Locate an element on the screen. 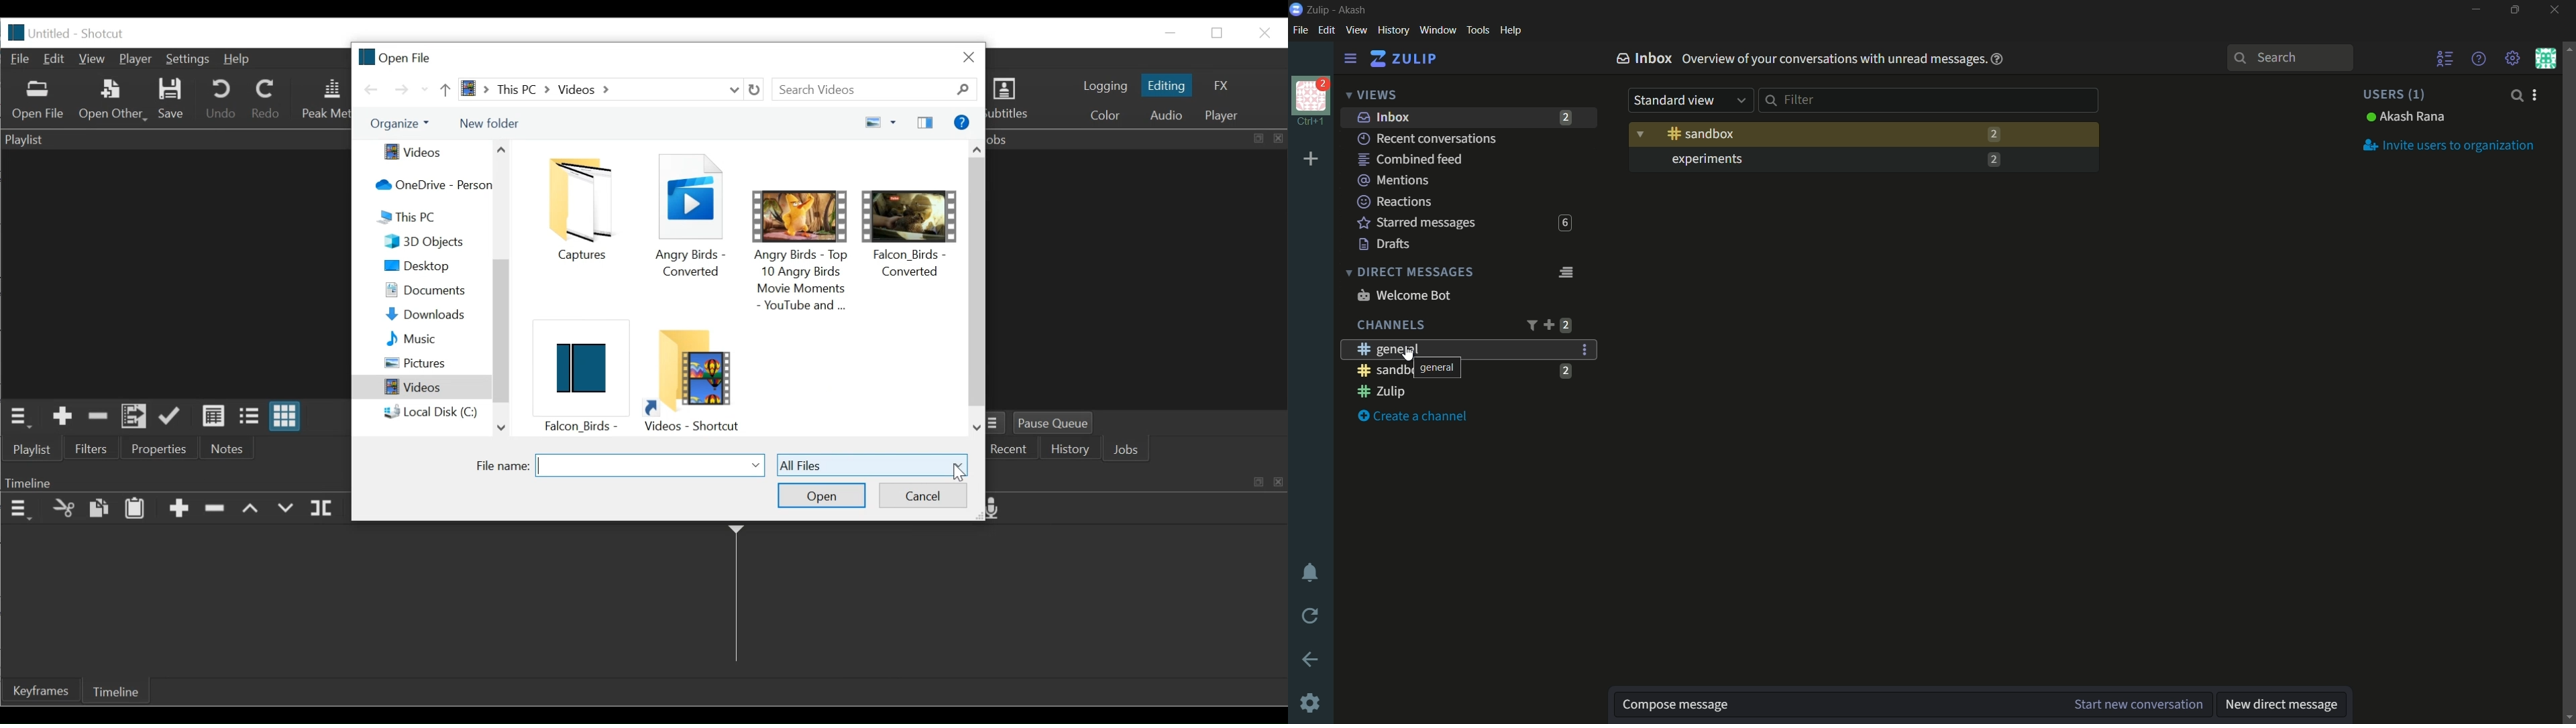  welcome bot is located at coordinates (1403, 295).